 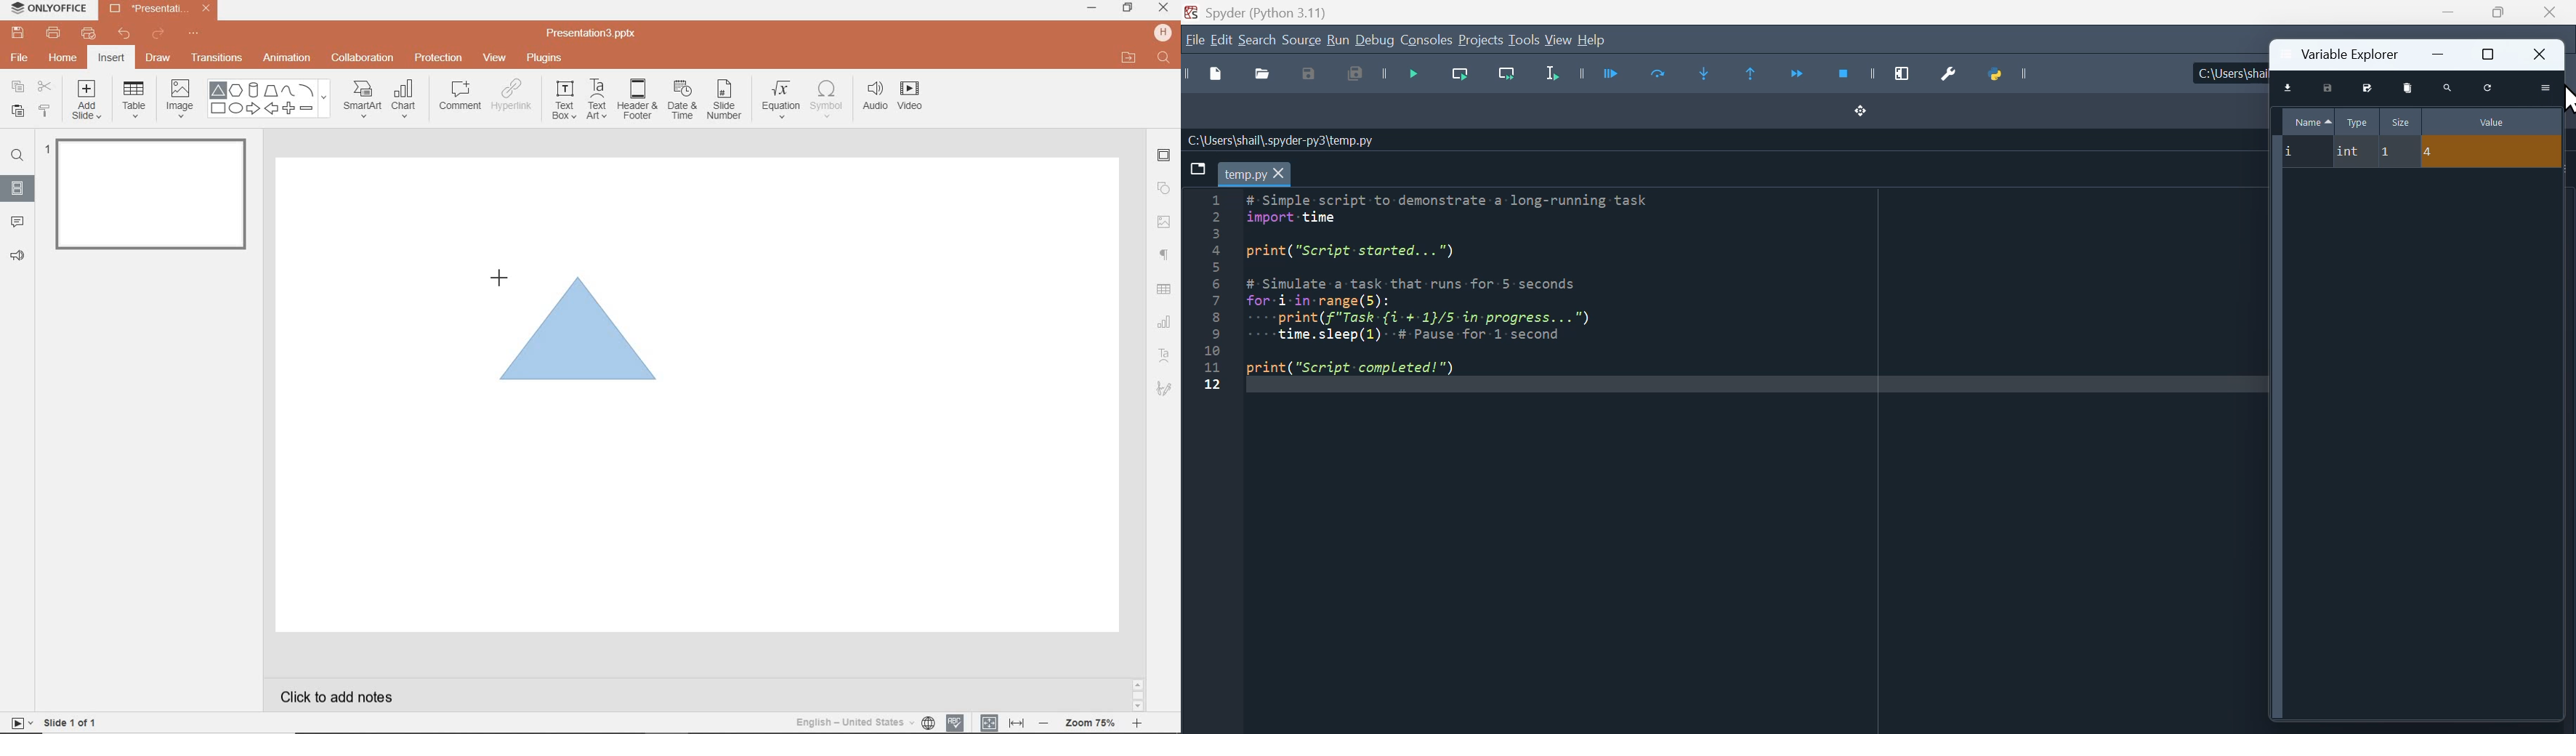 I want to click on file, so click(x=1194, y=39).